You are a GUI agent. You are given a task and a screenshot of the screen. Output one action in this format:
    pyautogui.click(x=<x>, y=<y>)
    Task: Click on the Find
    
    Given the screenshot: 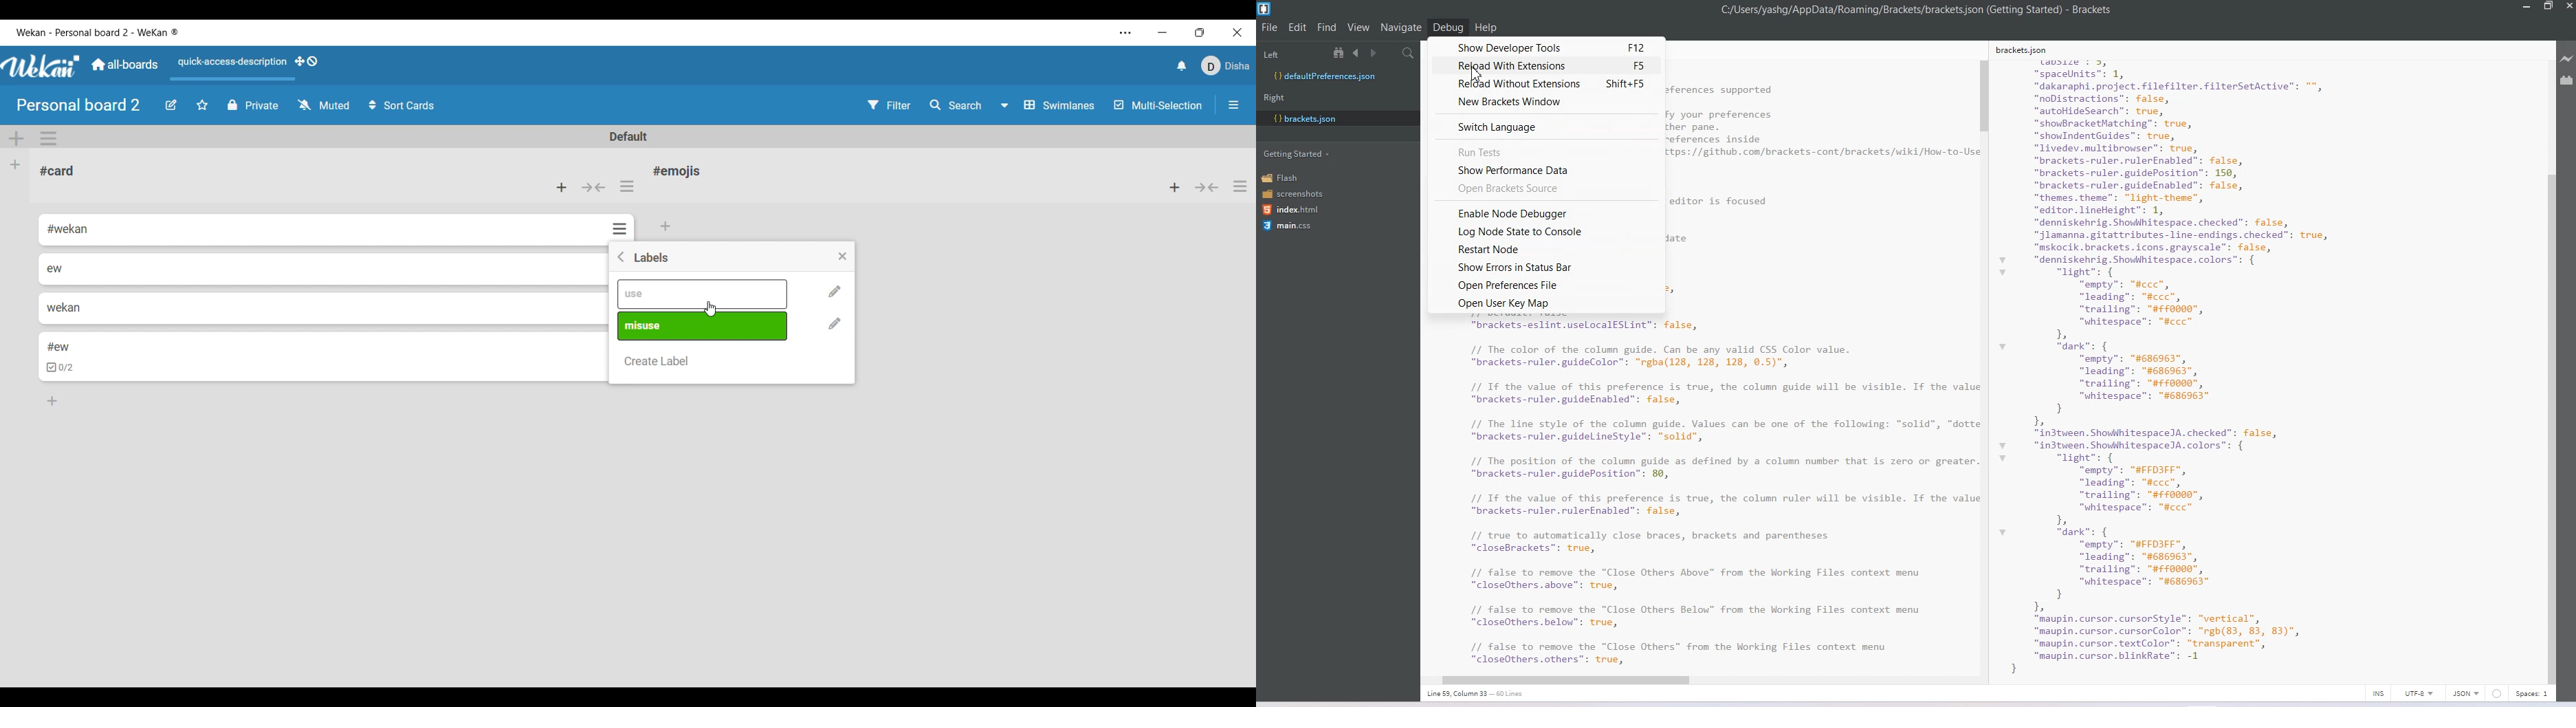 What is the action you would take?
    pyautogui.click(x=1328, y=27)
    